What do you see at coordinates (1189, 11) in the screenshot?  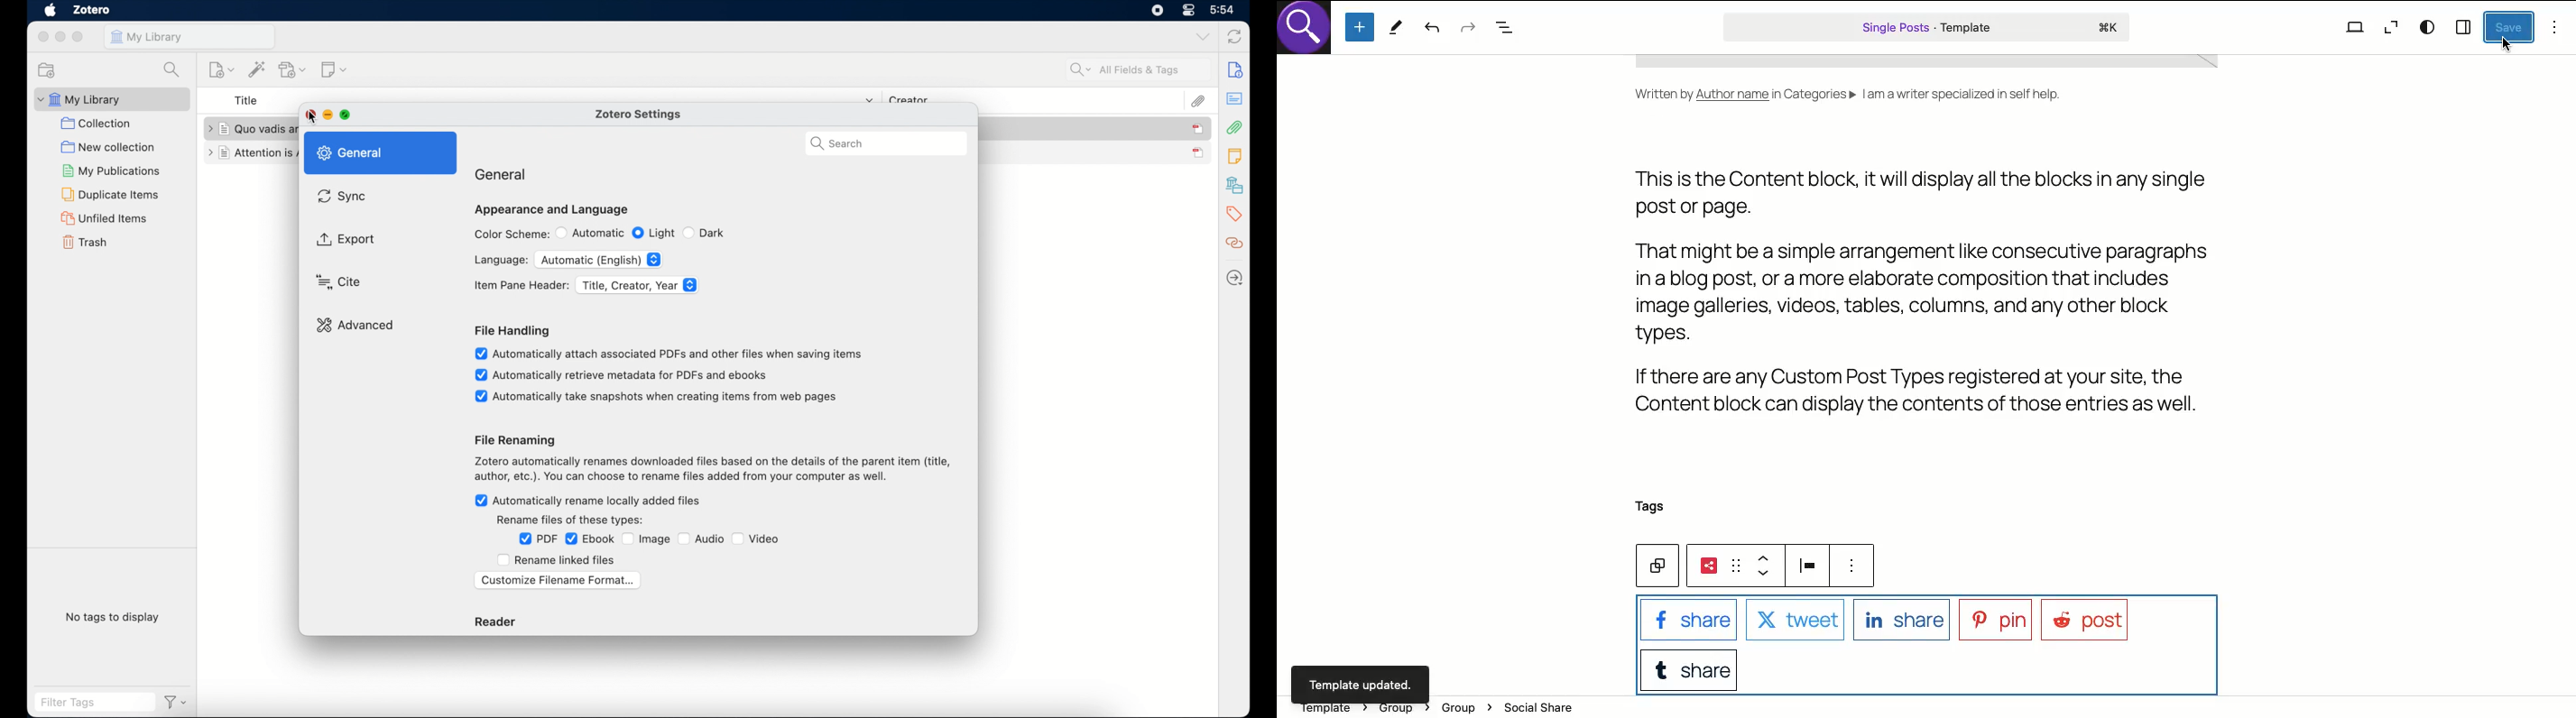 I see `control center` at bounding box center [1189, 11].